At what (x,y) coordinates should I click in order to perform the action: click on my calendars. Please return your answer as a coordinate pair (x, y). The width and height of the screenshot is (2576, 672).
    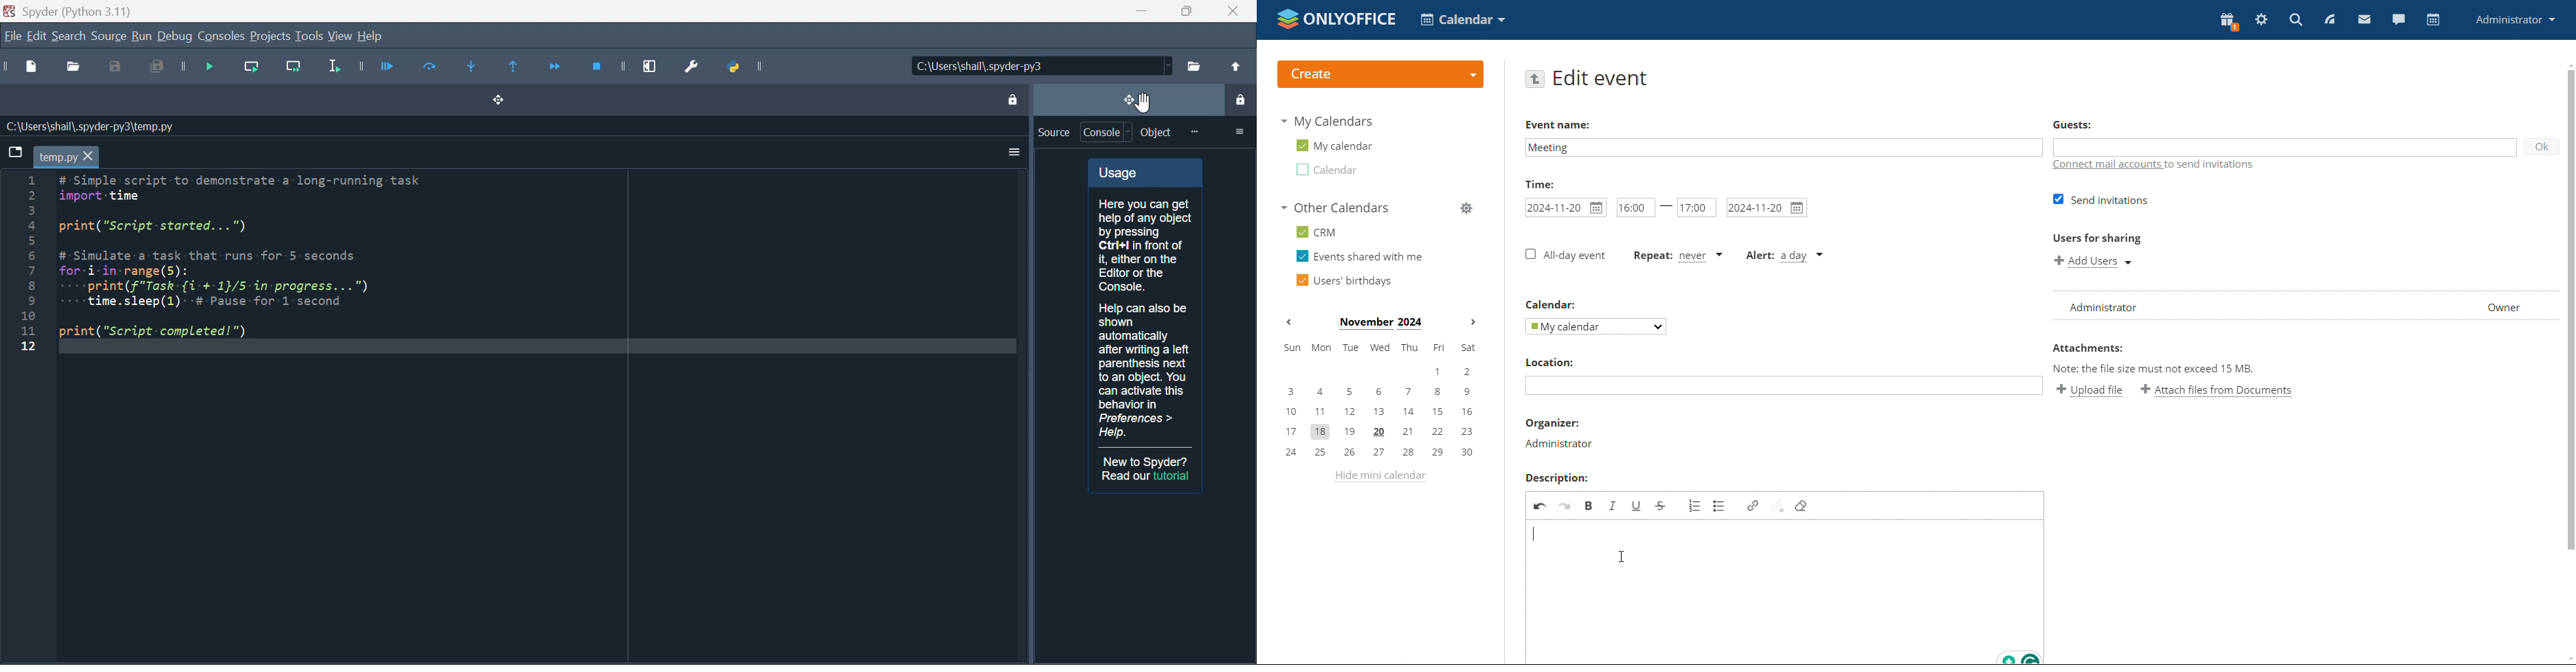
    Looking at the image, I should click on (1327, 122).